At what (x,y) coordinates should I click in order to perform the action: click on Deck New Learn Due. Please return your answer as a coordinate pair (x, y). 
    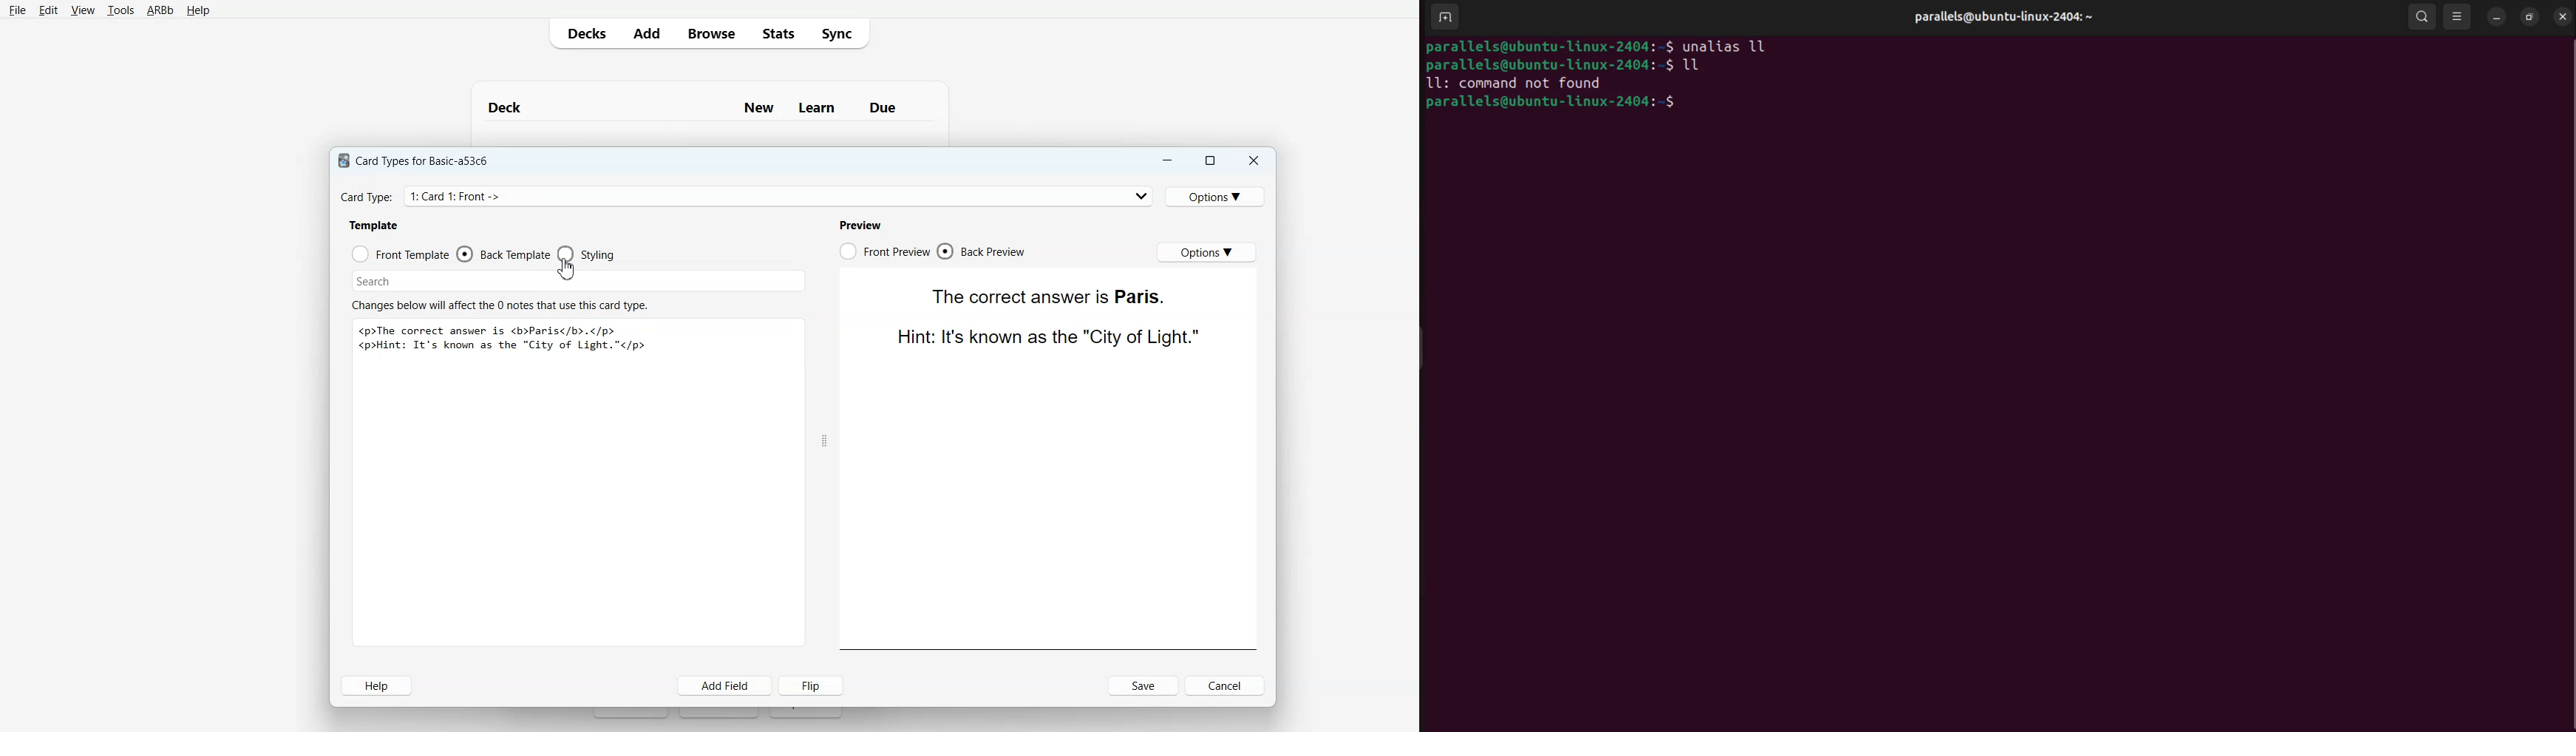
    Looking at the image, I should click on (700, 107).